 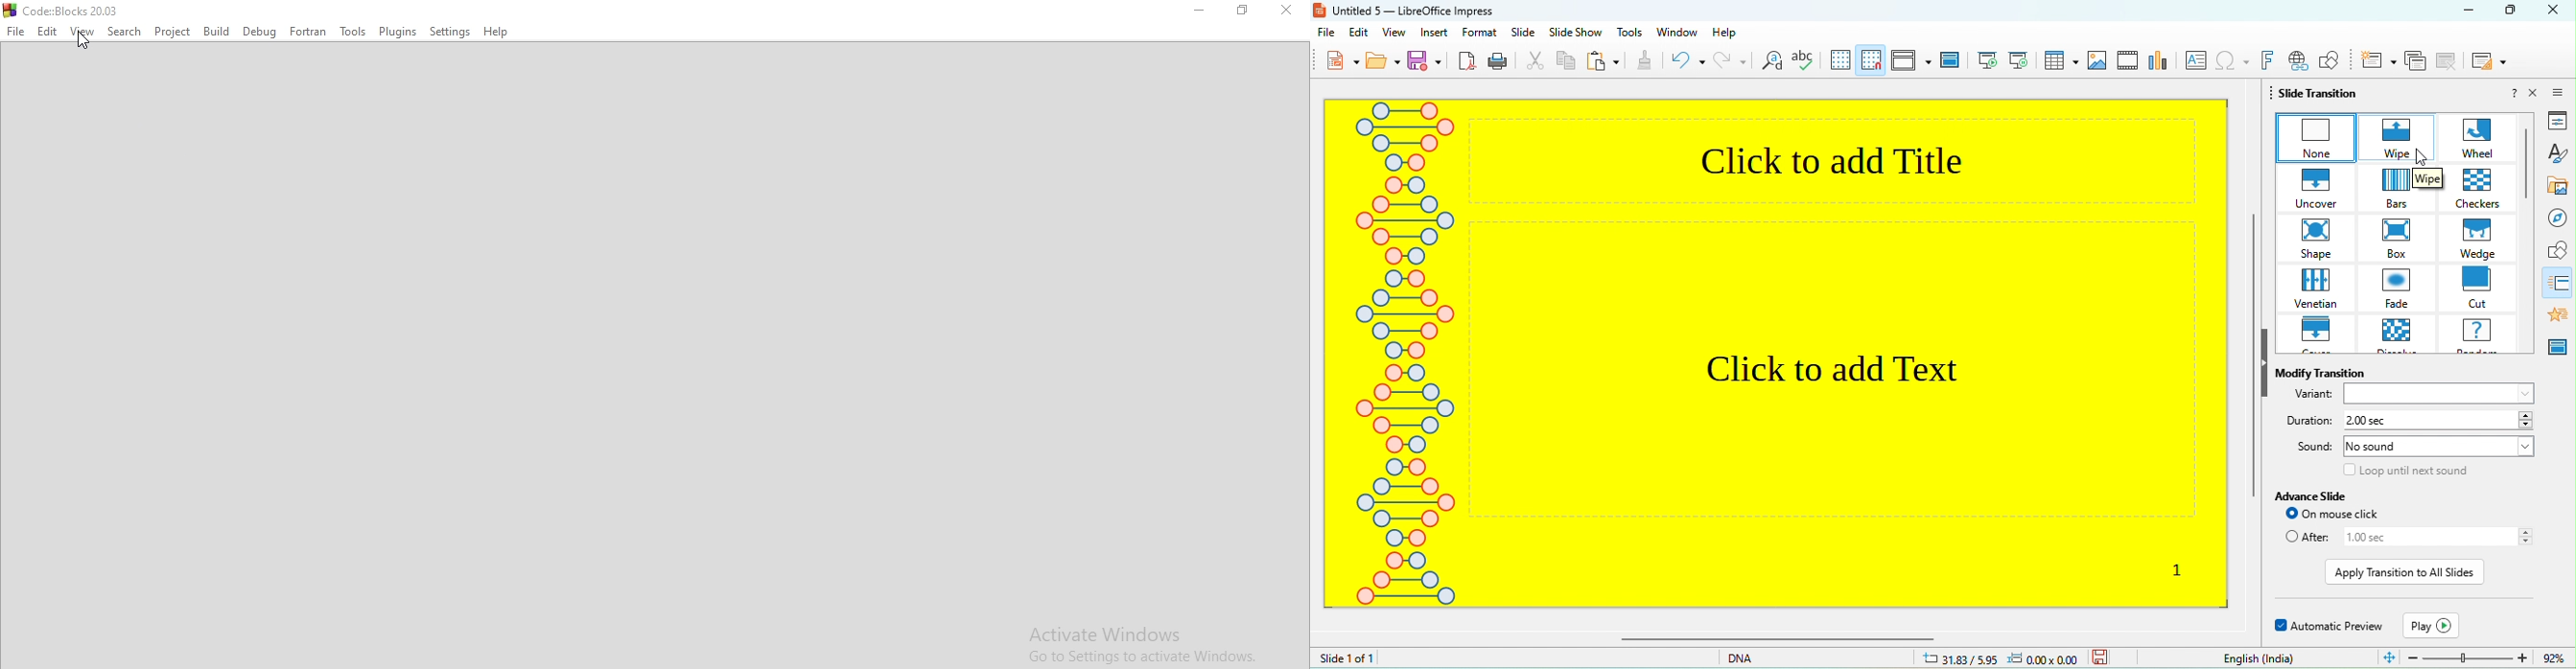 I want to click on display grid, so click(x=1840, y=61).